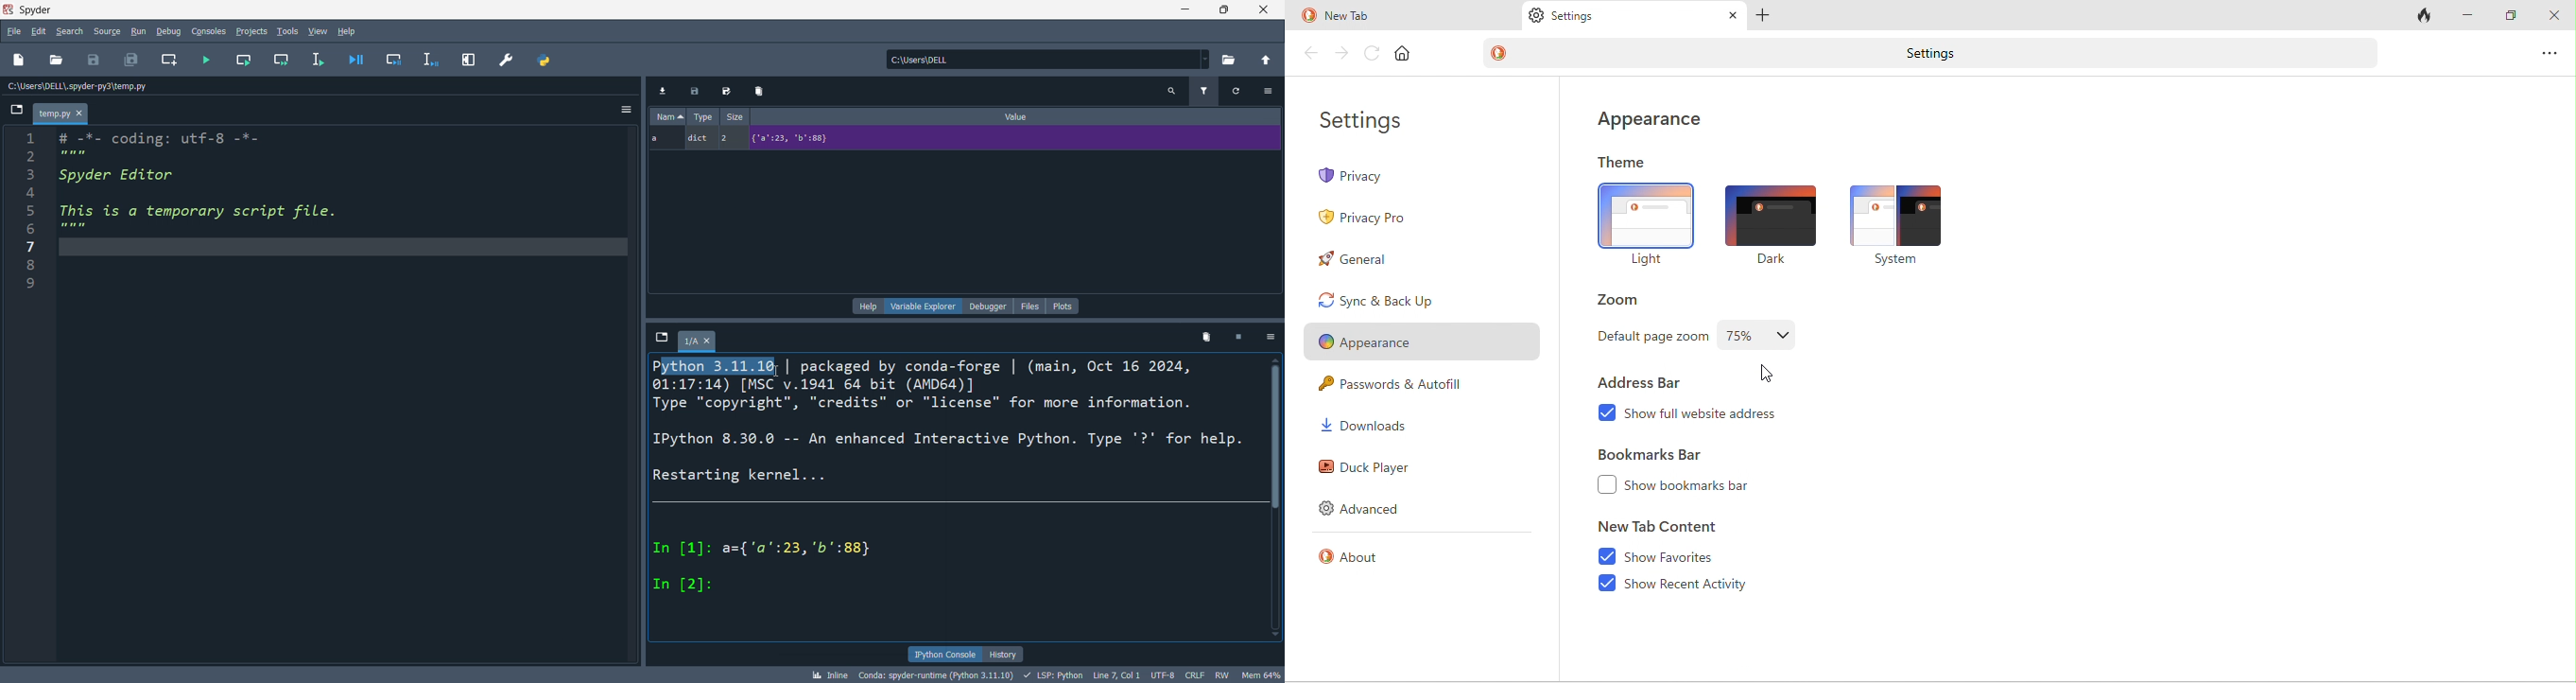 The width and height of the screenshot is (2576, 700). Describe the element at coordinates (545, 61) in the screenshot. I see `path manager` at that location.